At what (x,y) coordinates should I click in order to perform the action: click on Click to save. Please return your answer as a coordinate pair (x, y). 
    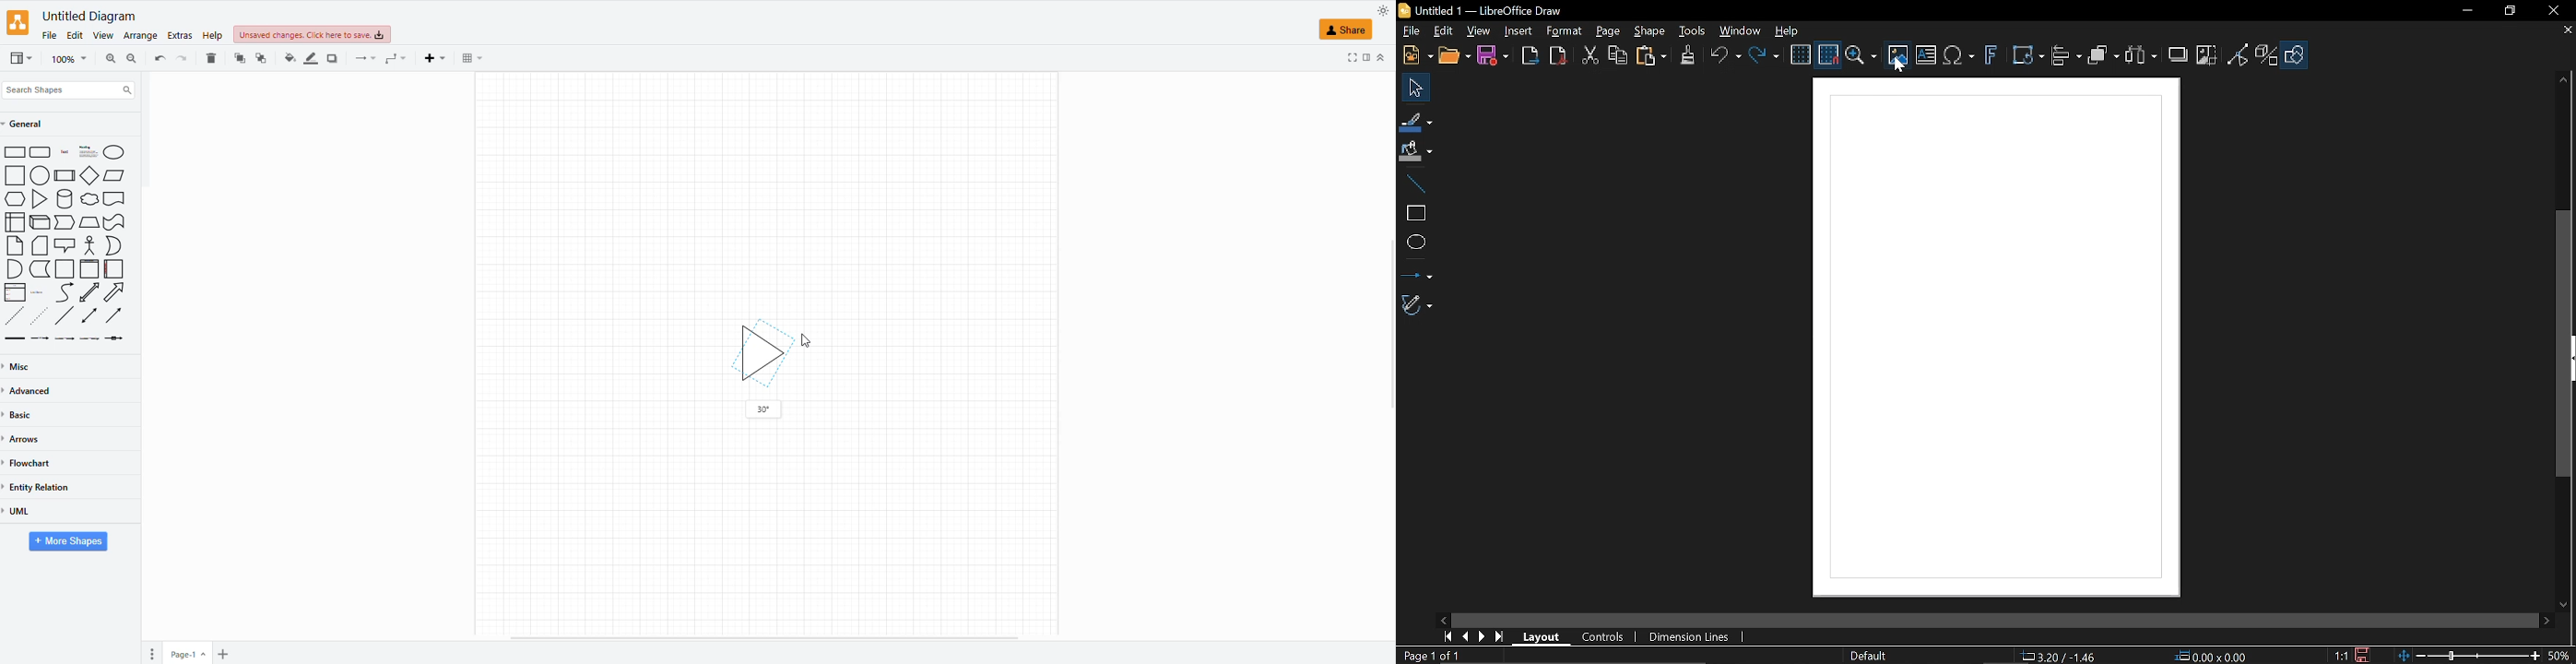
    Looking at the image, I should click on (2362, 655).